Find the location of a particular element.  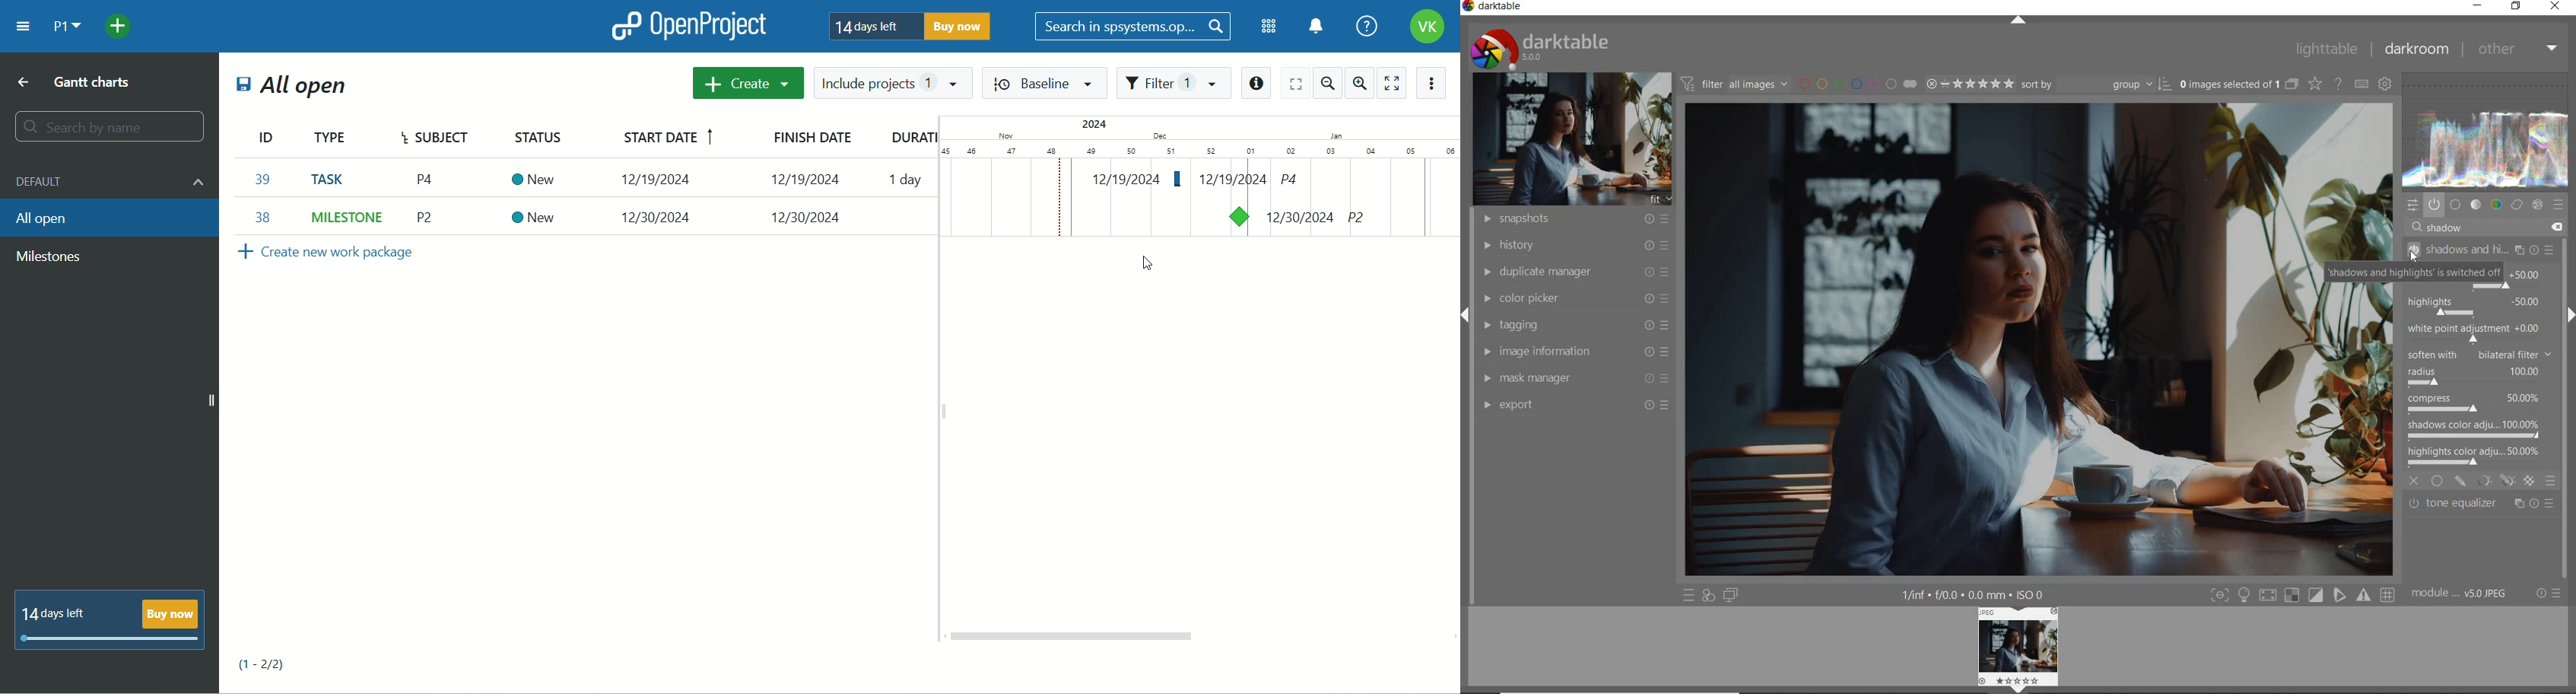

image information is located at coordinates (1575, 352).